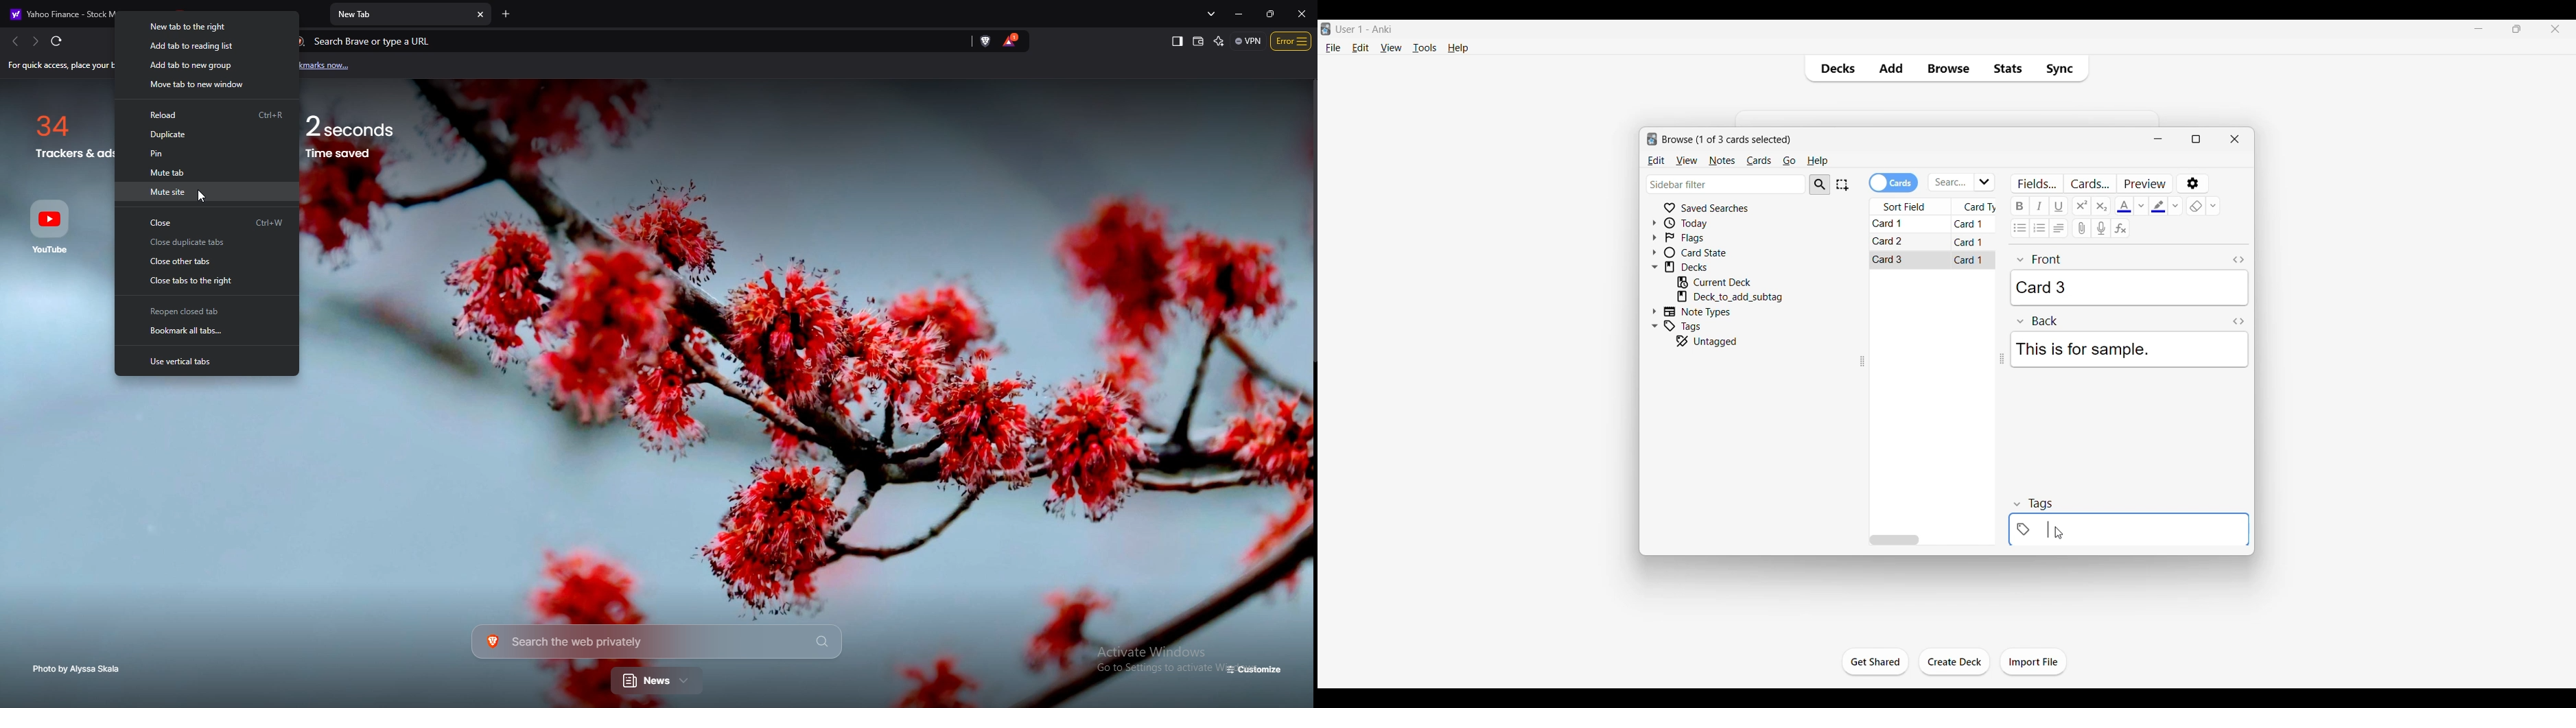 Image resolution: width=2576 pixels, height=728 pixels. I want to click on Customize card templates, so click(2089, 184).